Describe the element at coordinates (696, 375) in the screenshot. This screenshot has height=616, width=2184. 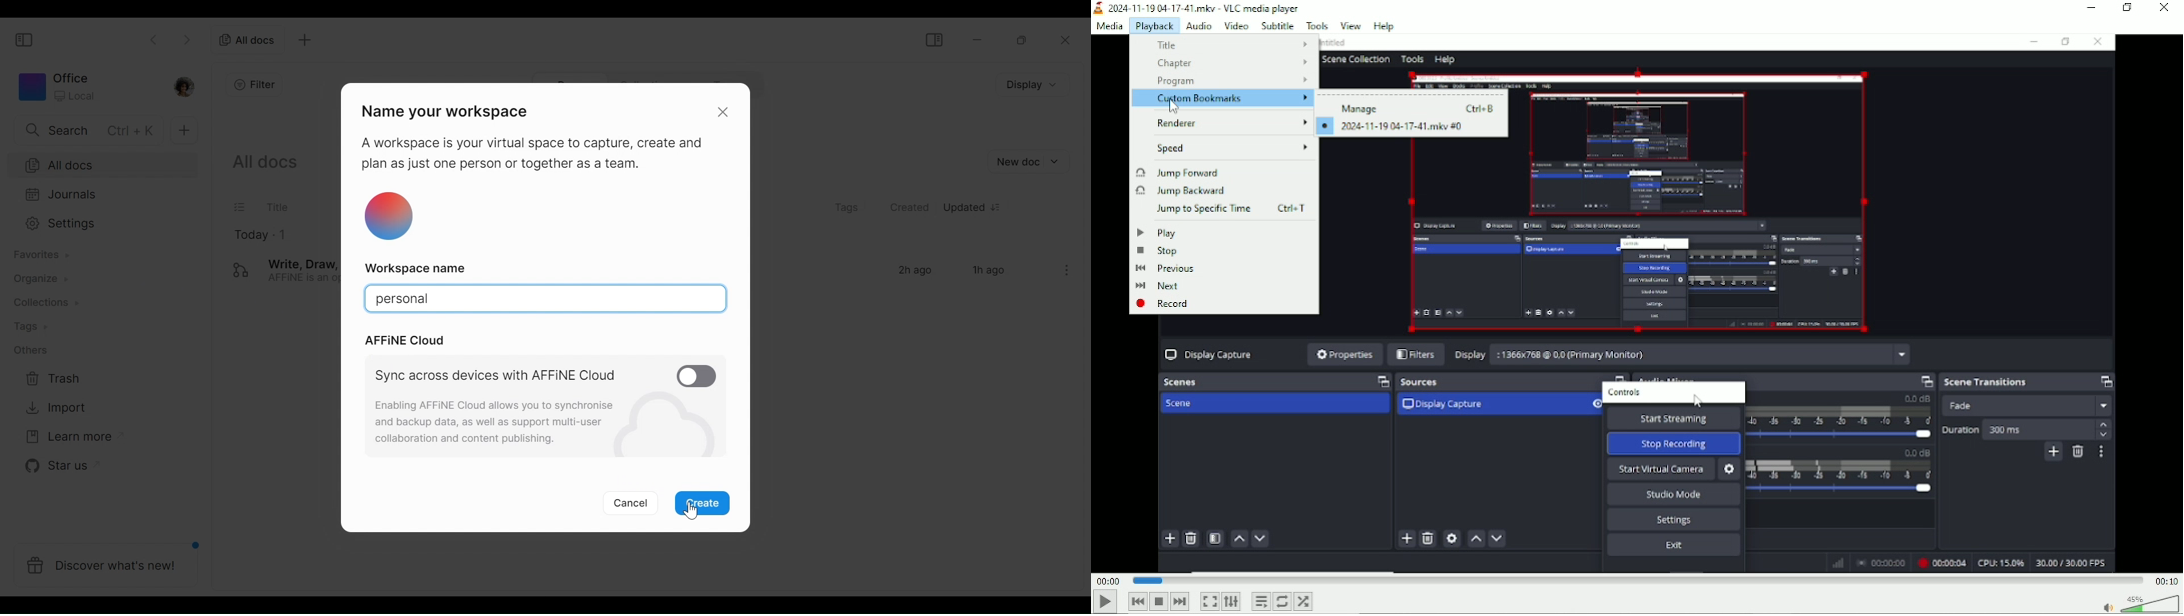
I see `enable/disable` at that location.